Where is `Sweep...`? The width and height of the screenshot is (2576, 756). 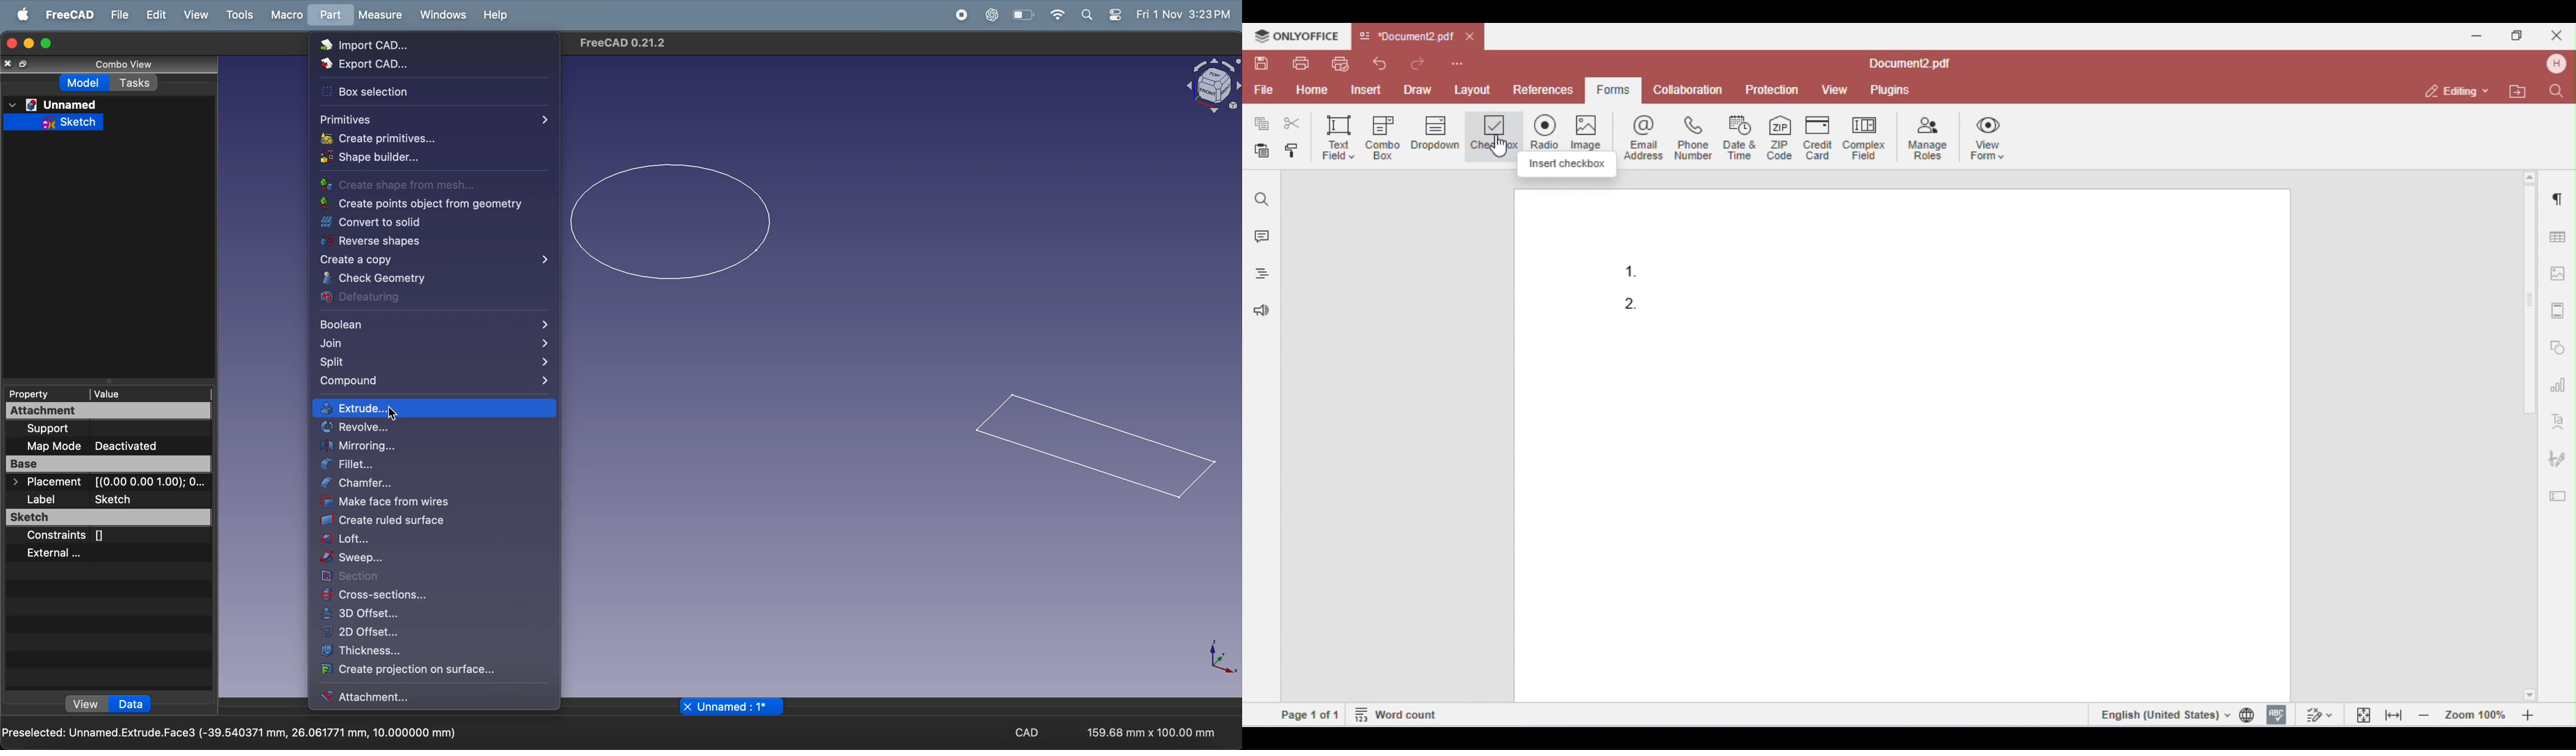 Sweep... is located at coordinates (427, 557).